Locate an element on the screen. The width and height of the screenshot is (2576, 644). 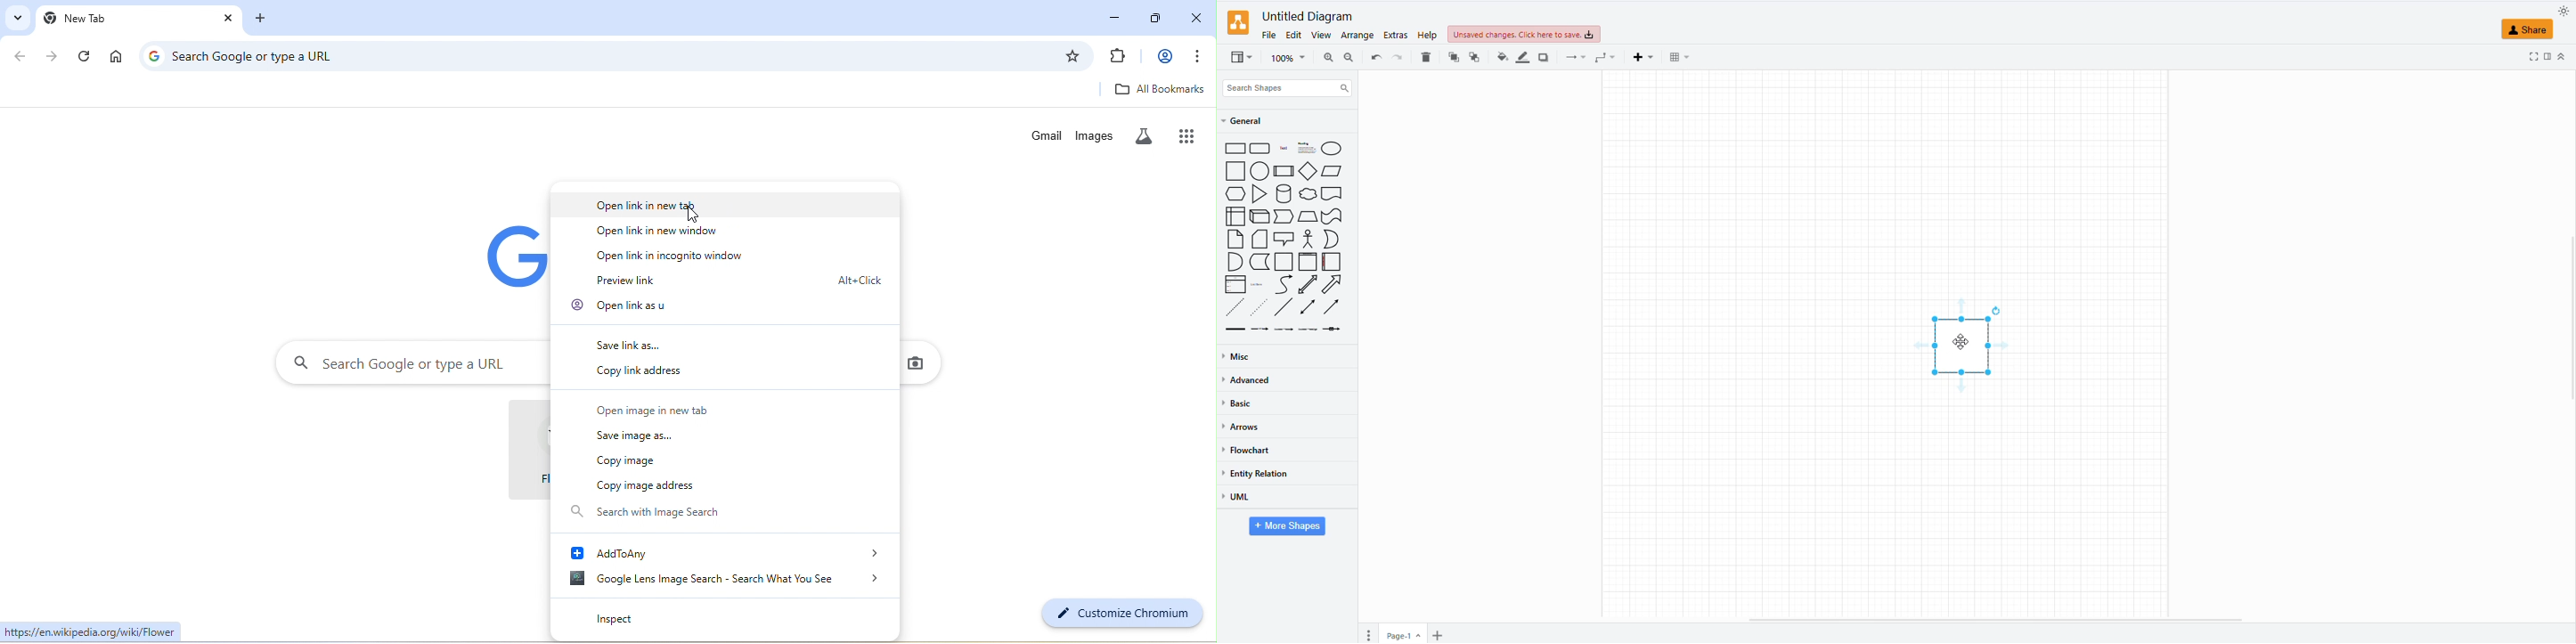
zoom in  is located at coordinates (1327, 57).